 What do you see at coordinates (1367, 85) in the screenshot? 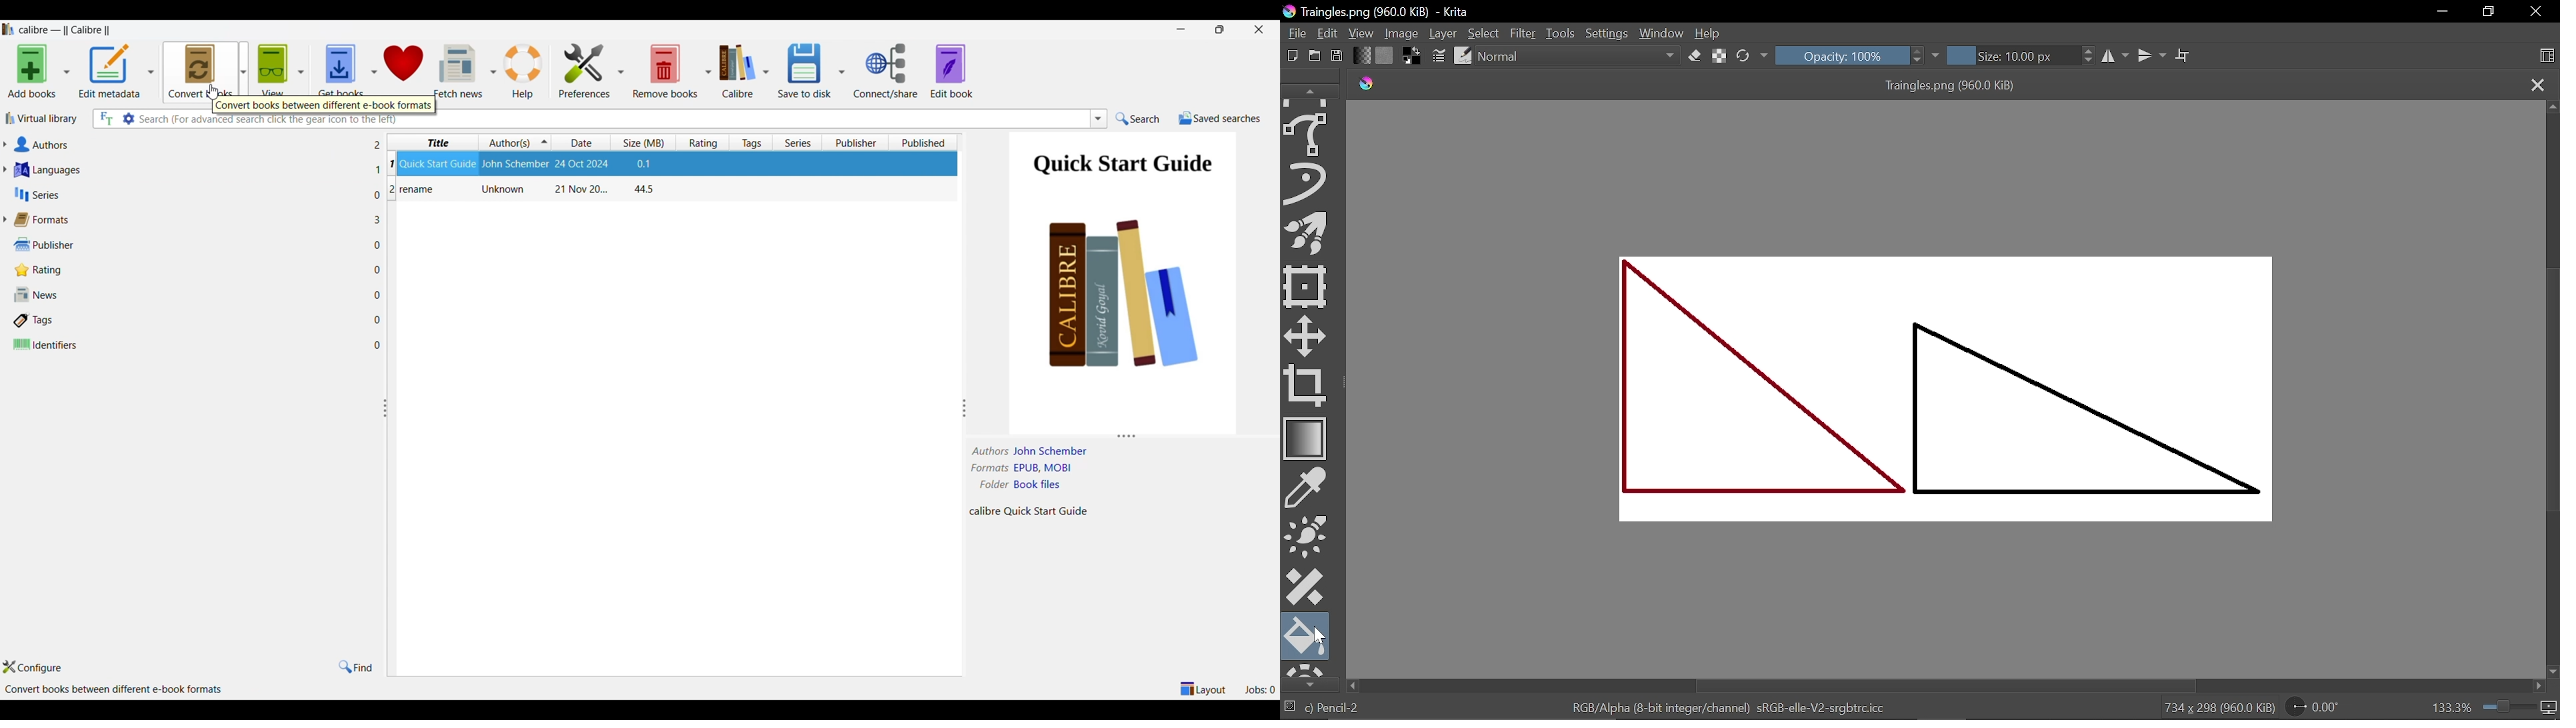
I see `app icon` at bounding box center [1367, 85].